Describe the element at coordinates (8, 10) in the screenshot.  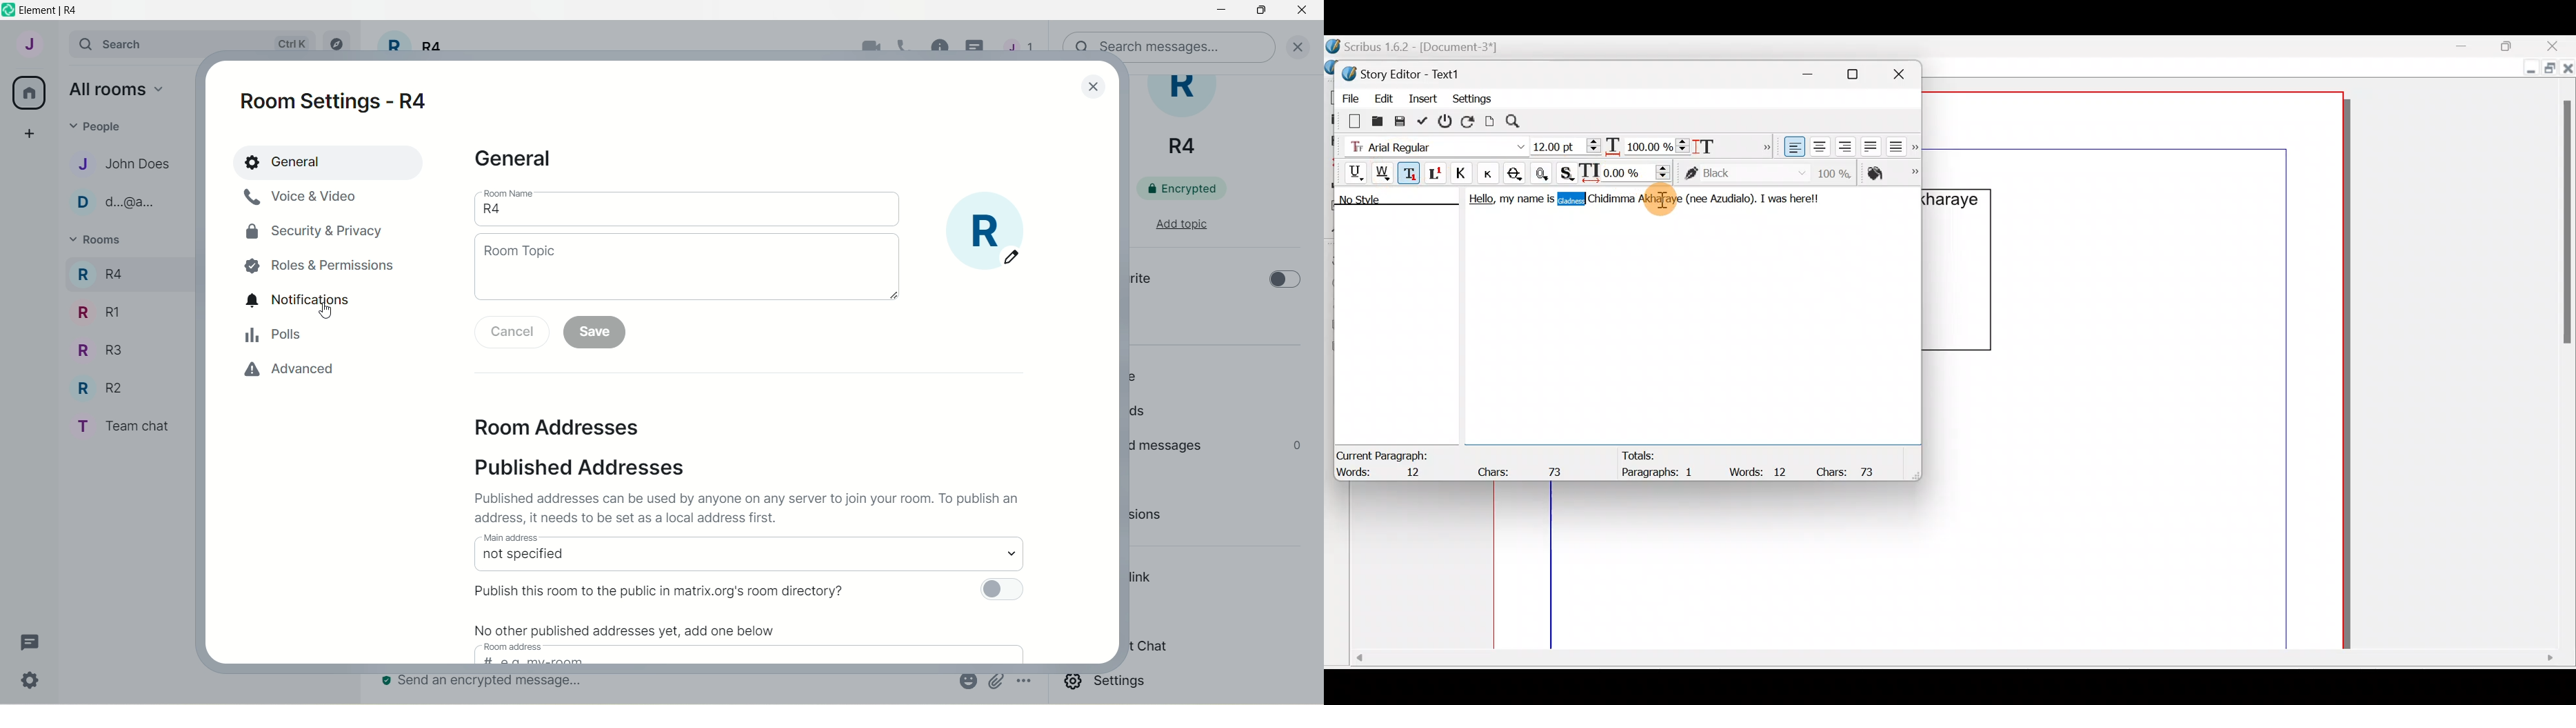
I see `logo` at that location.